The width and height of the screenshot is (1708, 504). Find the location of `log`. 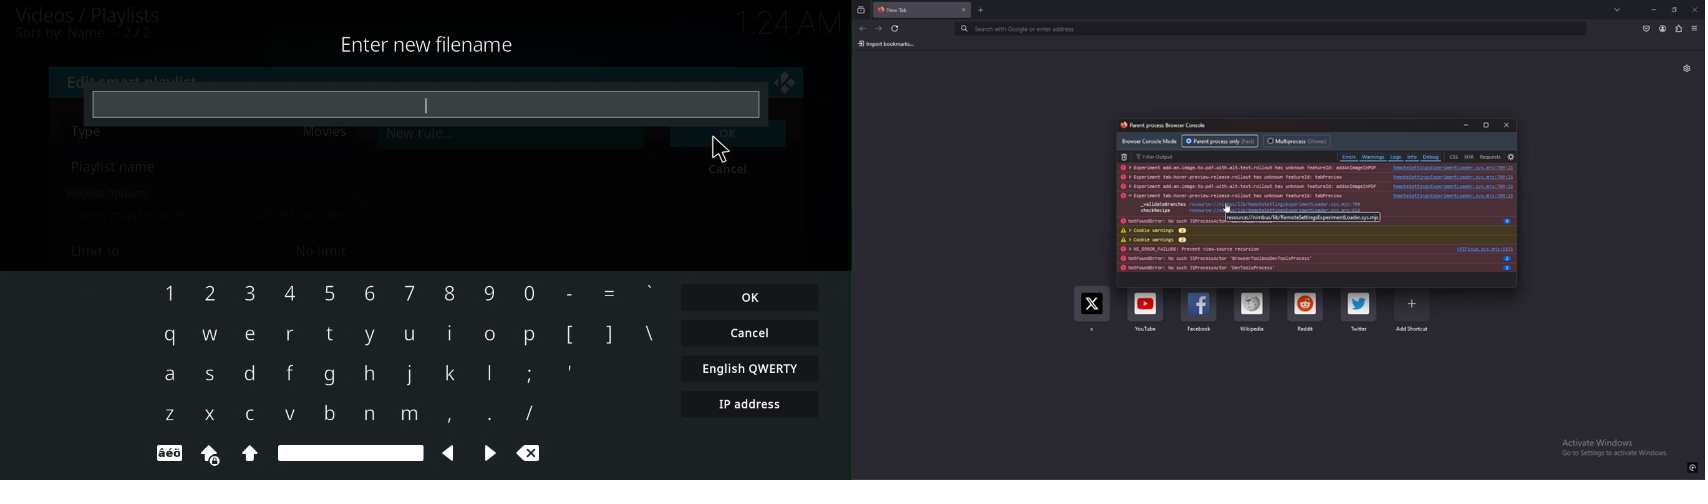

log is located at coordinates (1248, 187).